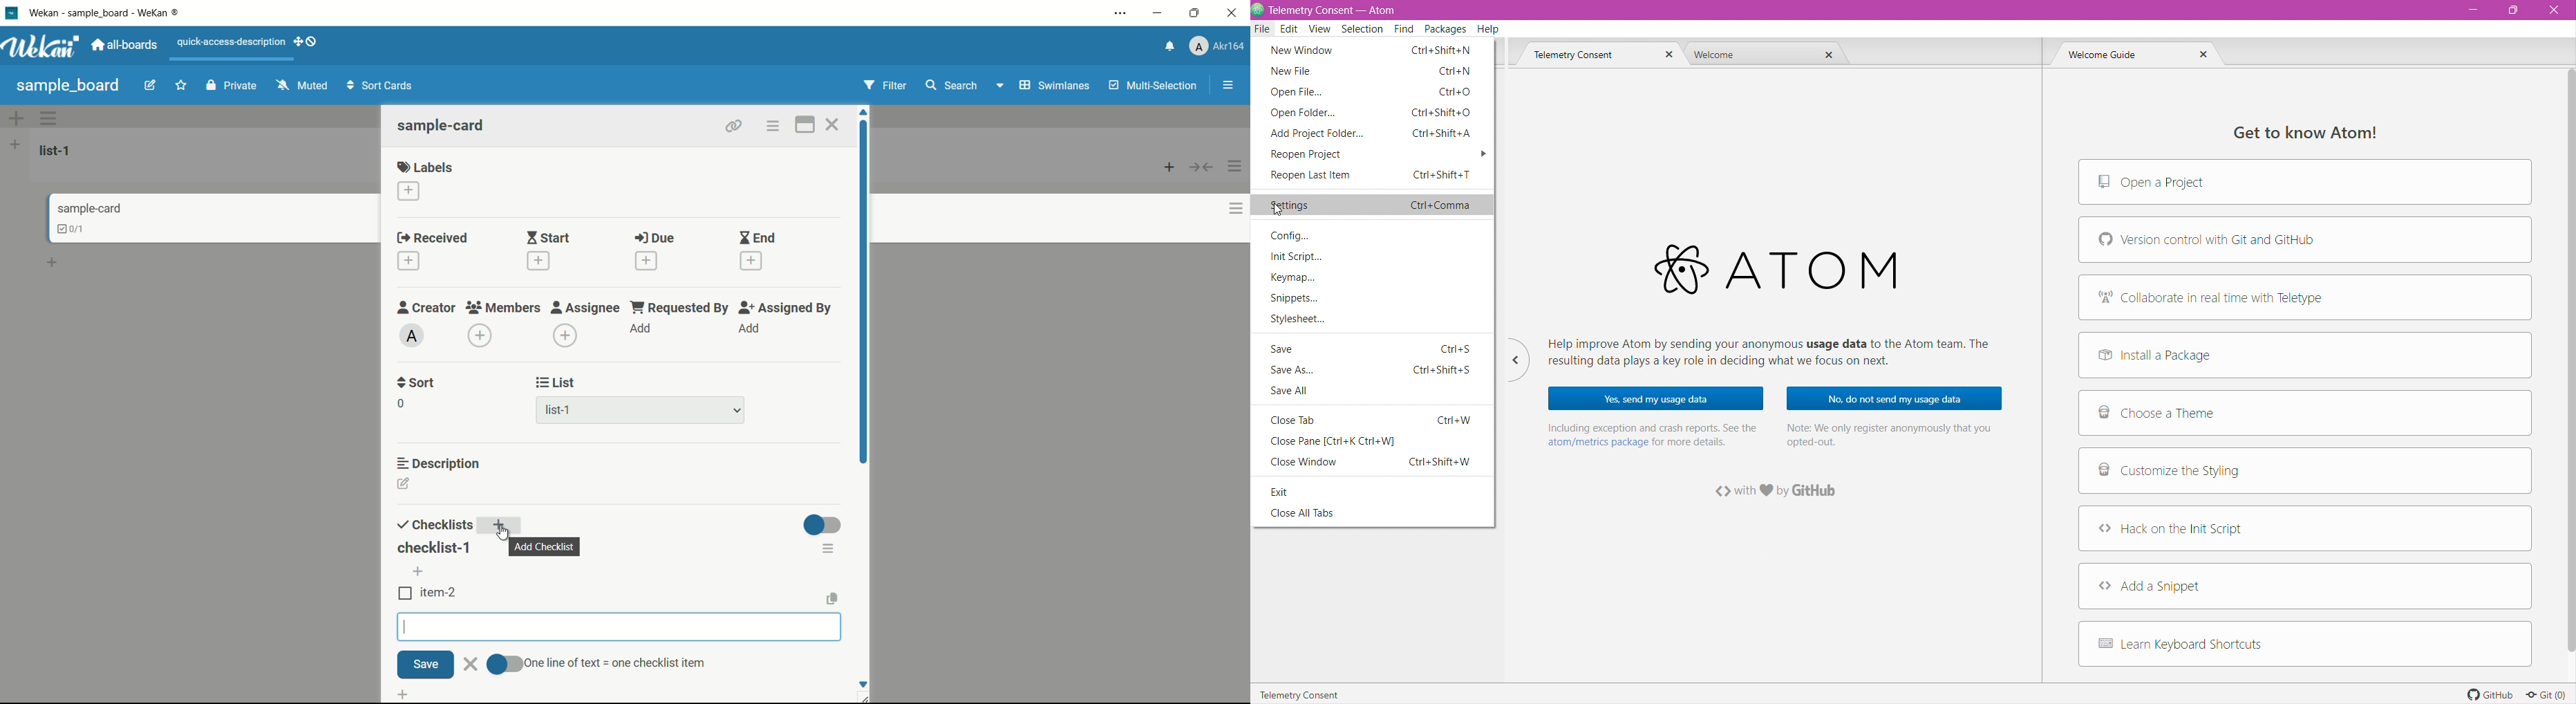  Describe the element at coordinates (417, 383) in the screenshot. I see `sort` at that location.